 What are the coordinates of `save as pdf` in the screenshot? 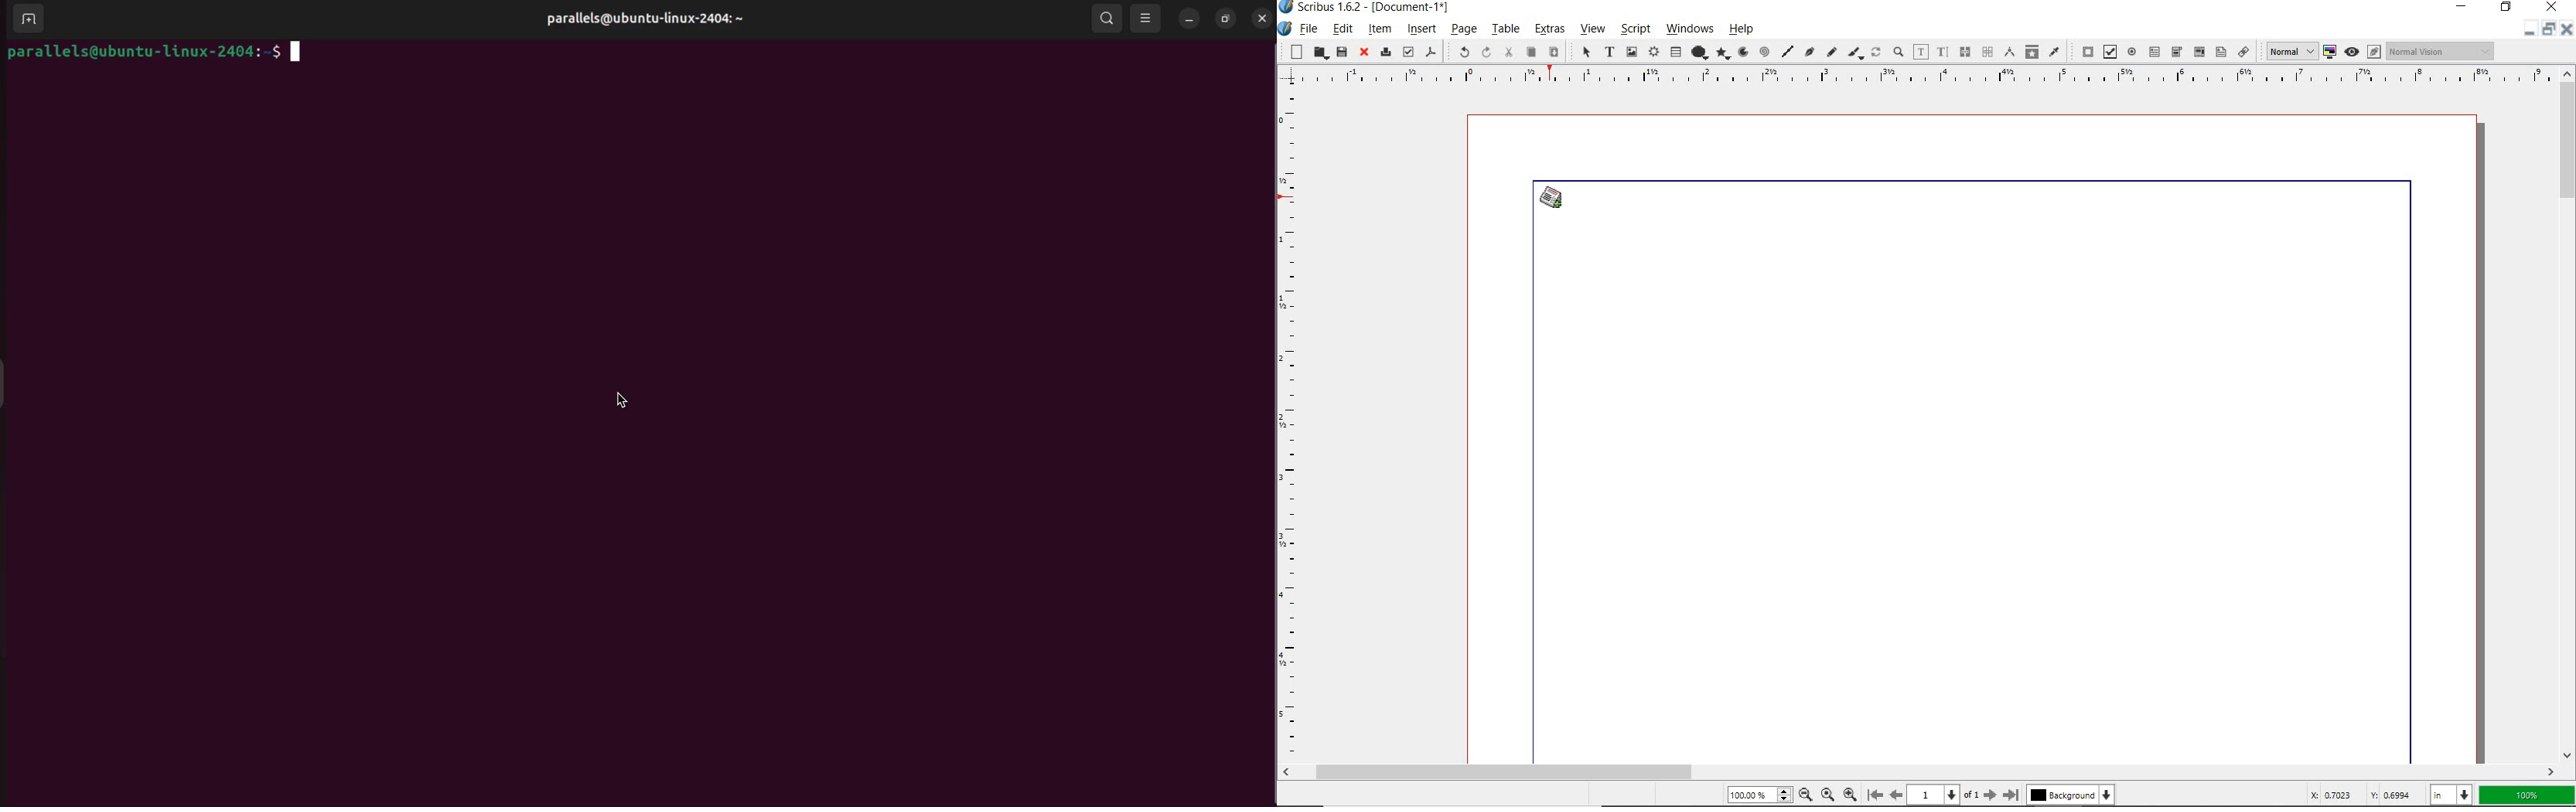 It's located at (1428, 53).